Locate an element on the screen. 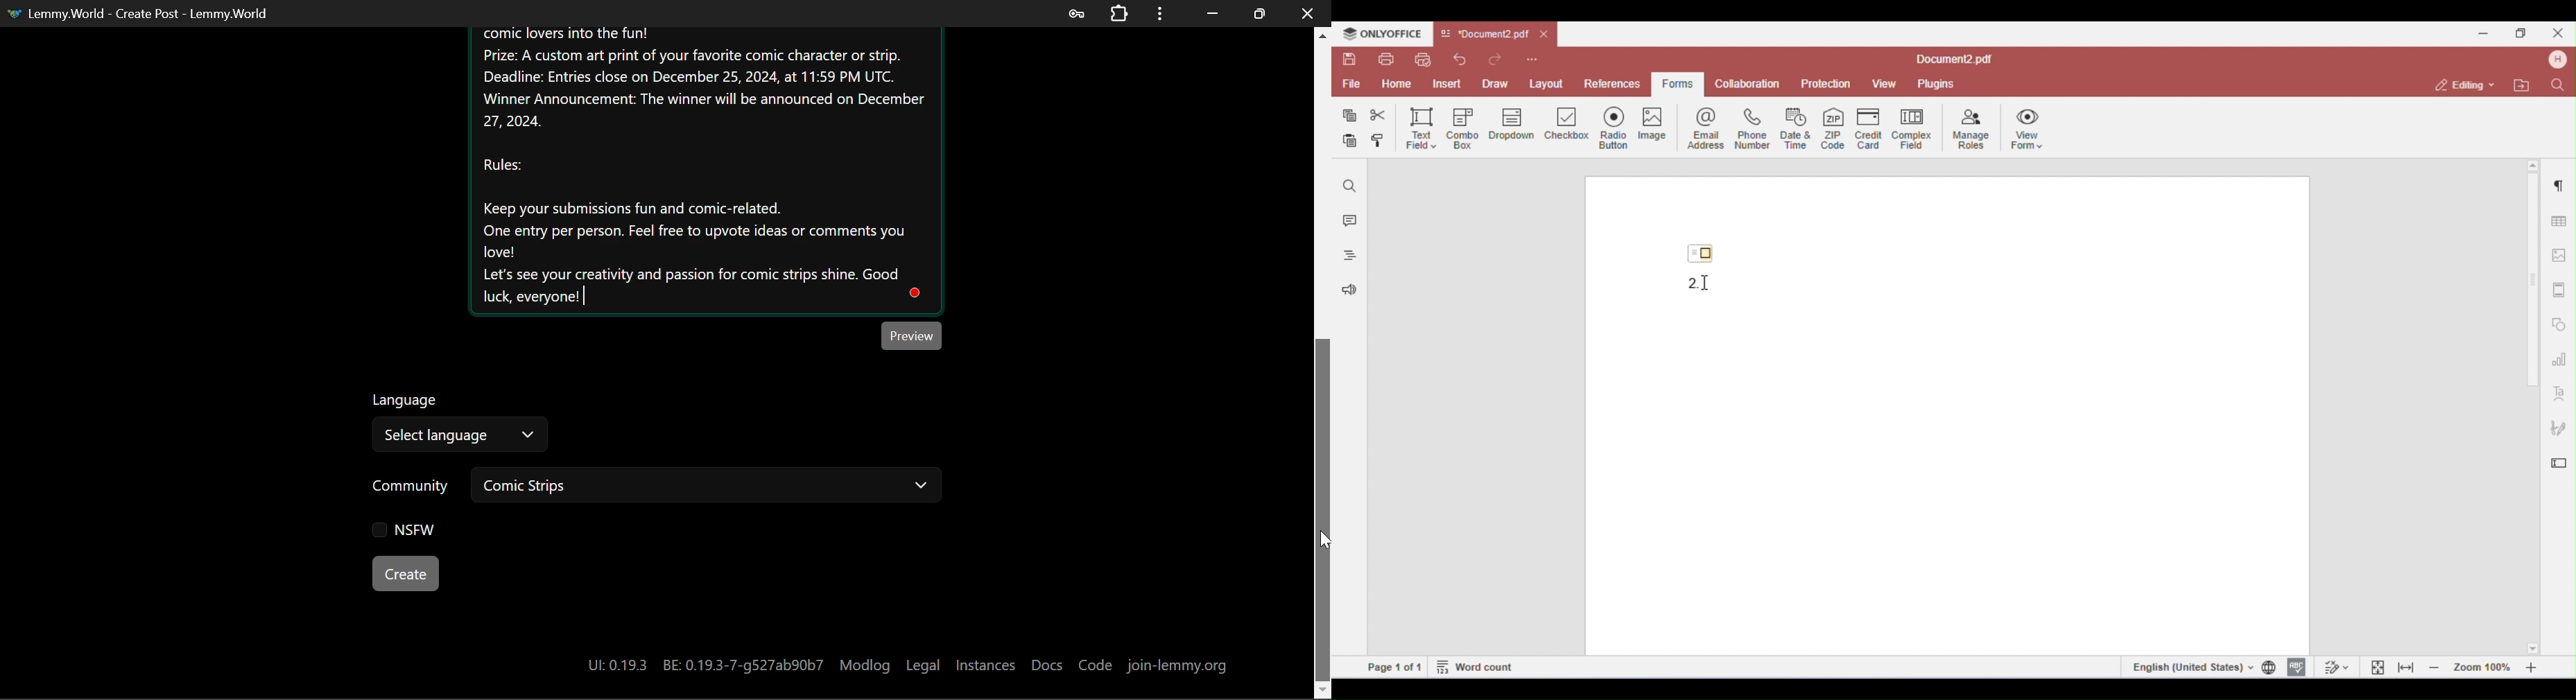 This screenshot has width=2576, height=700. Instances is located at coordinates (985, 665).